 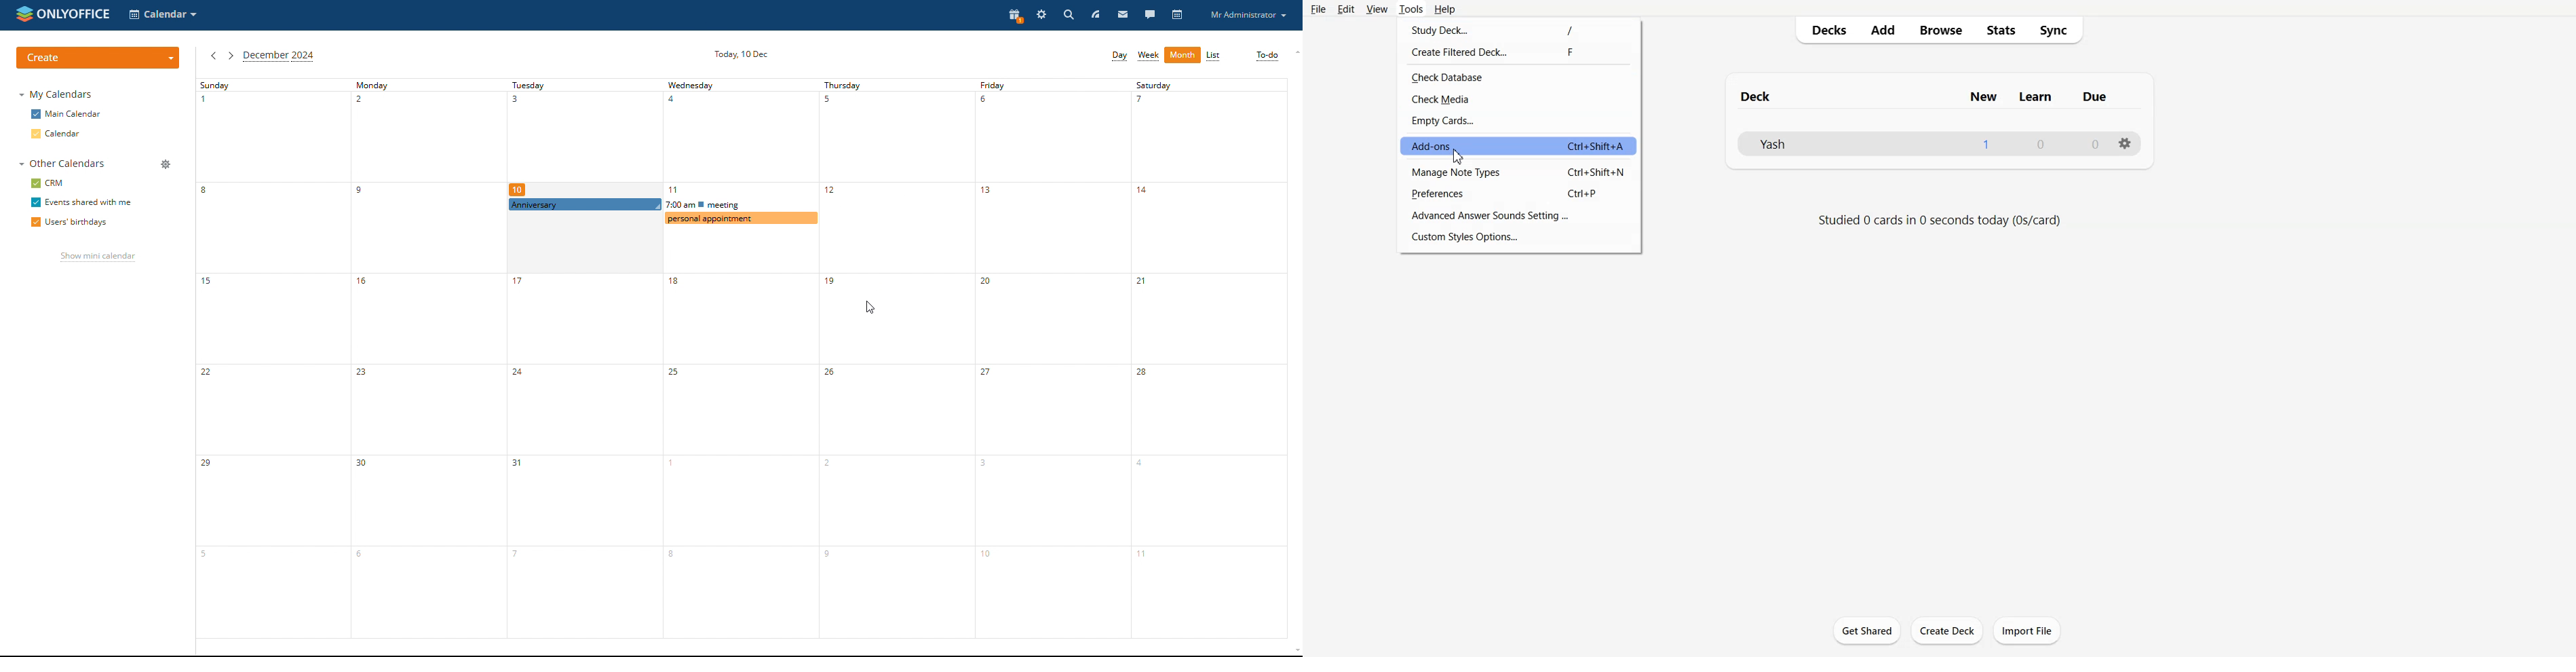 I want to click on Settings, so click(x=2126, y=143).